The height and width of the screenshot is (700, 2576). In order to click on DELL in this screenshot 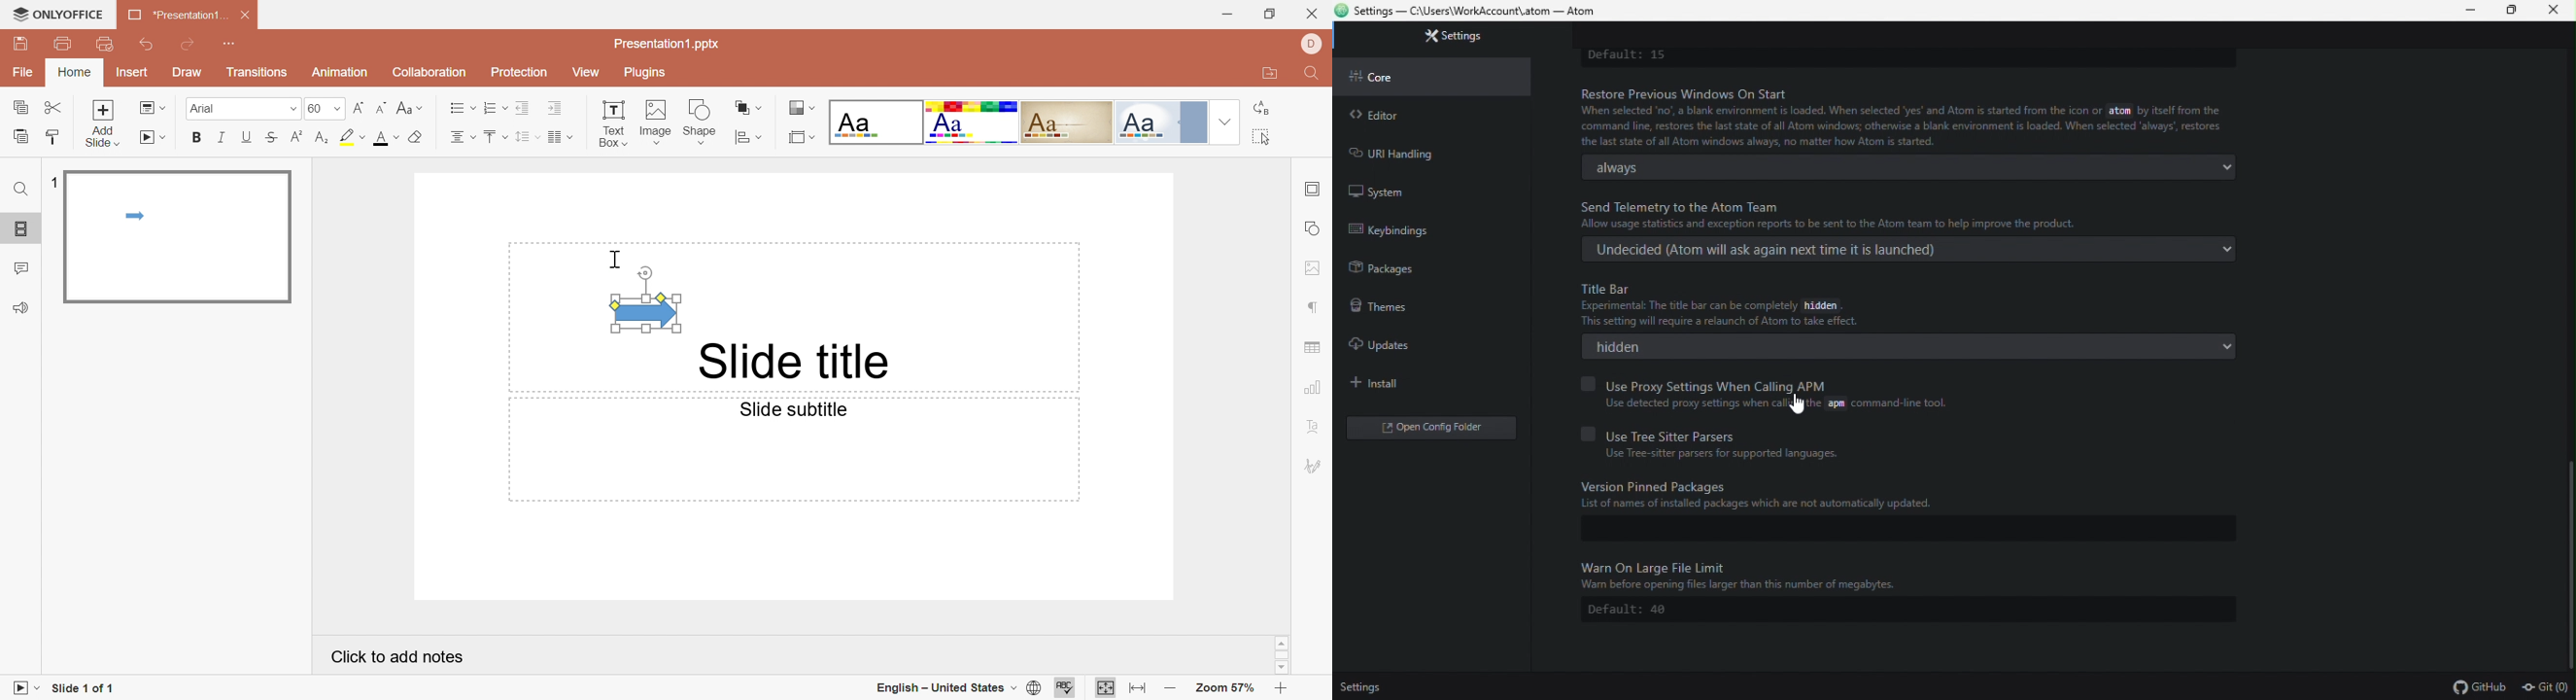, I will do `click(1310, 44)`.